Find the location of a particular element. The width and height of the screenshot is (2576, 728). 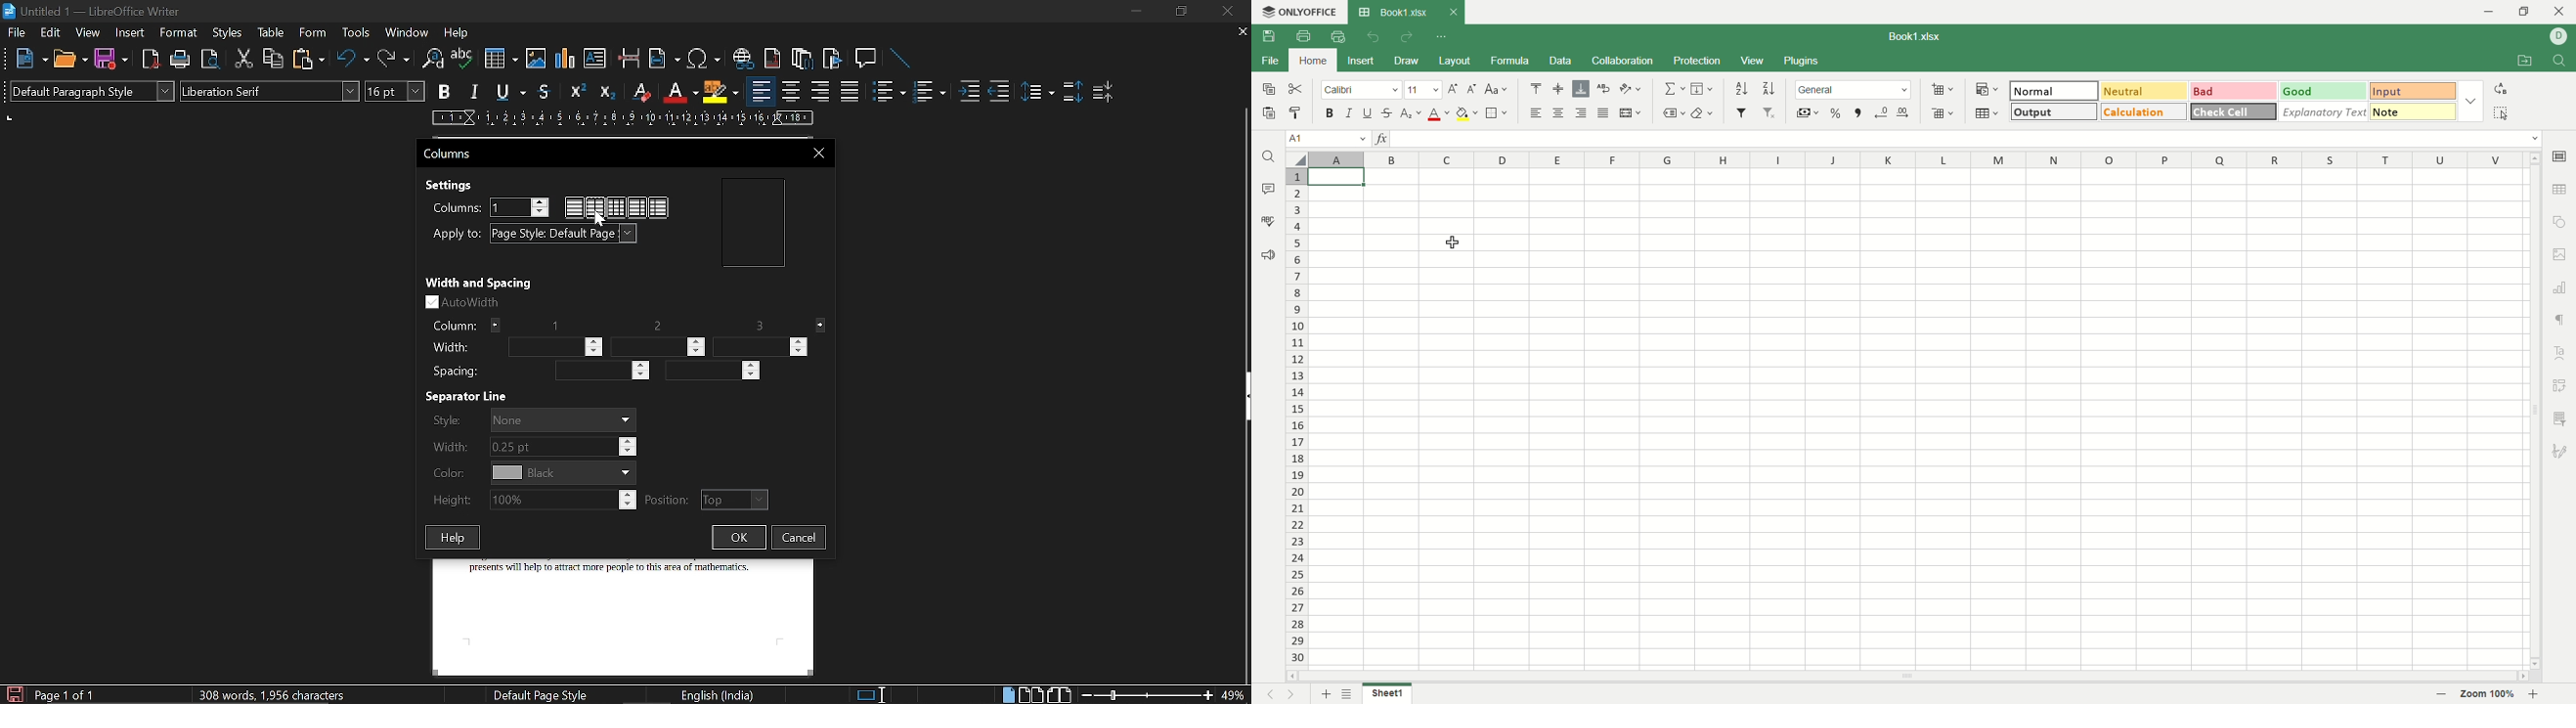

select all is located at coordinates (2501, 113).